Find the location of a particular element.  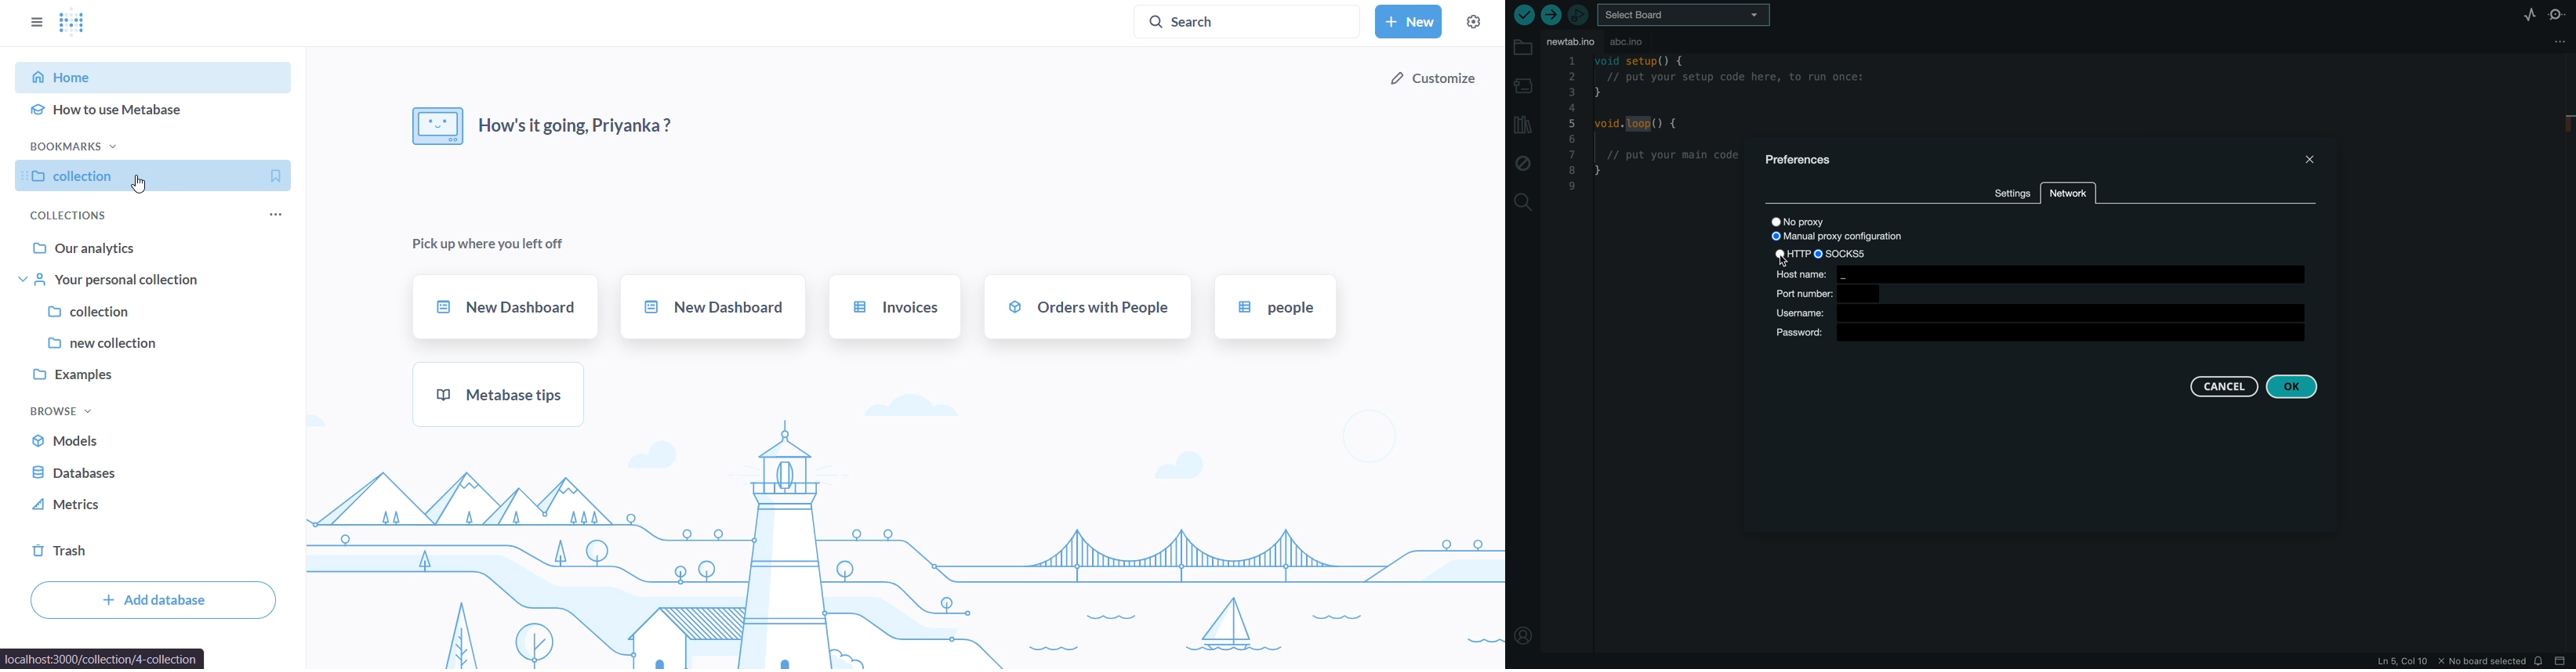

url: localhost:3000/collection/4-collection is located at coordinates (103, 657).